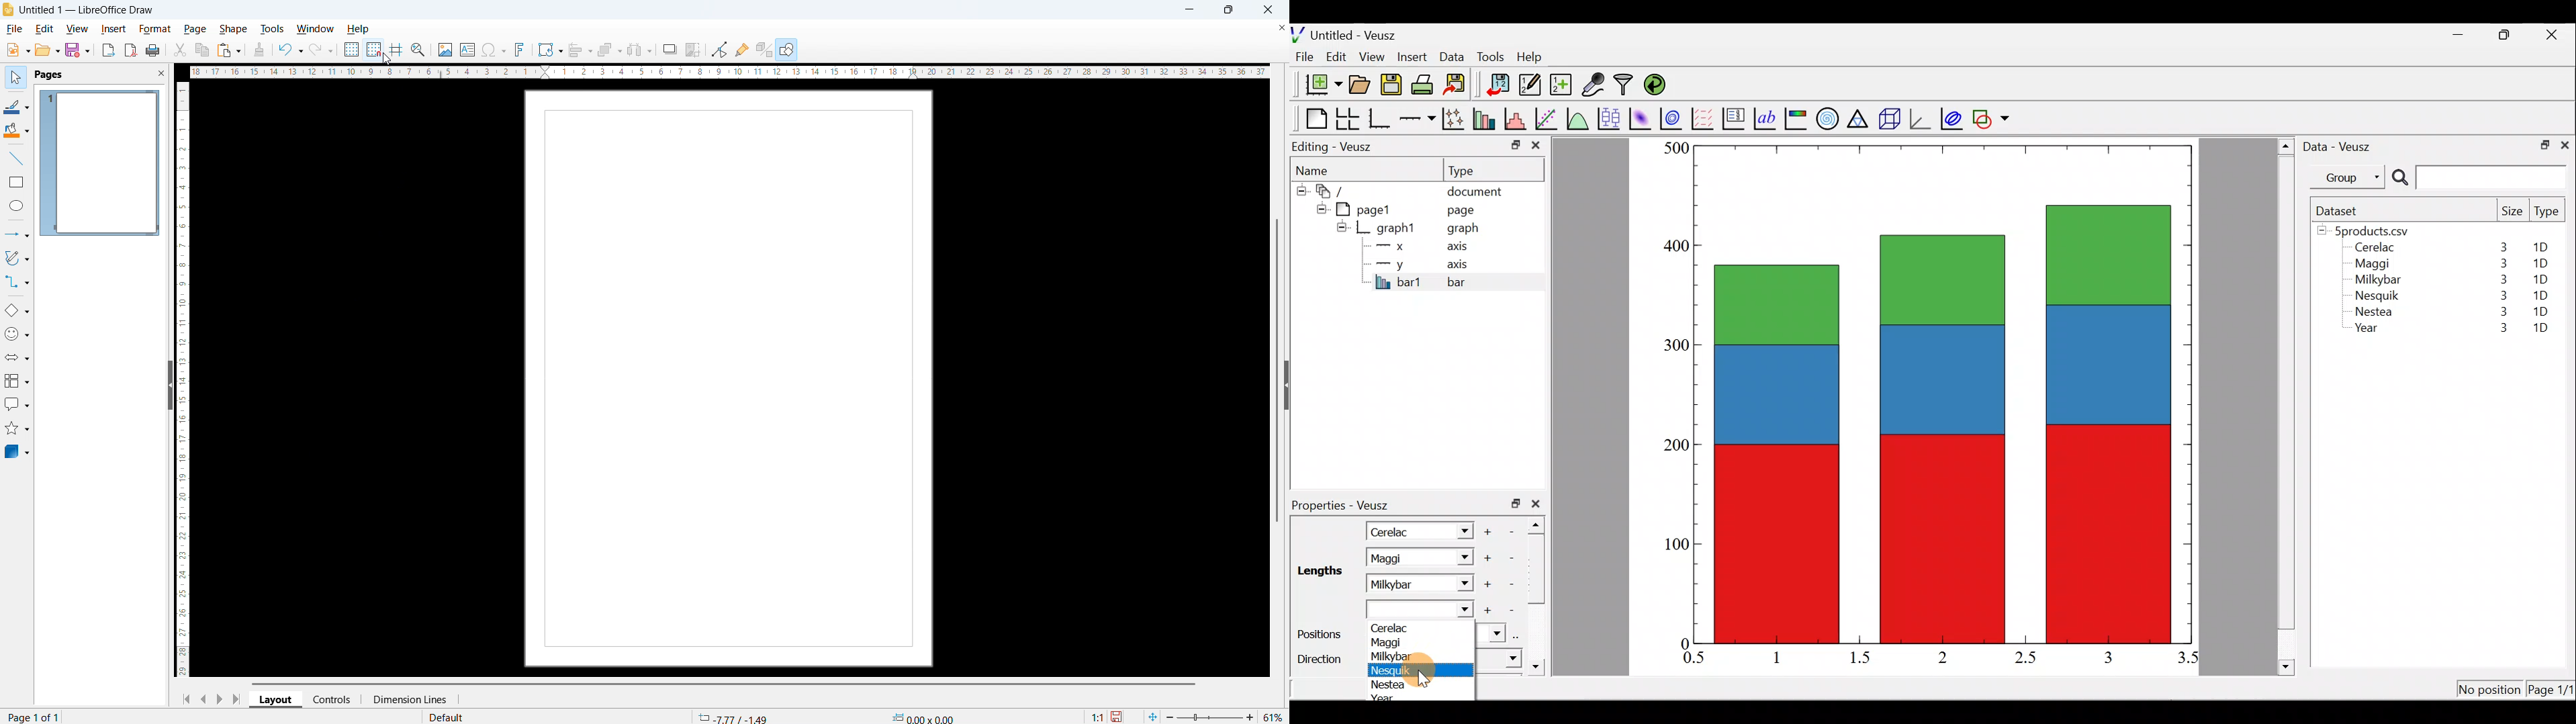 This screenshot has width=2576, height=728. What do you see at coordinates (1498, 85) in the screenshot?
I see `Import data into veusz` at bounding box center [1498, 85].